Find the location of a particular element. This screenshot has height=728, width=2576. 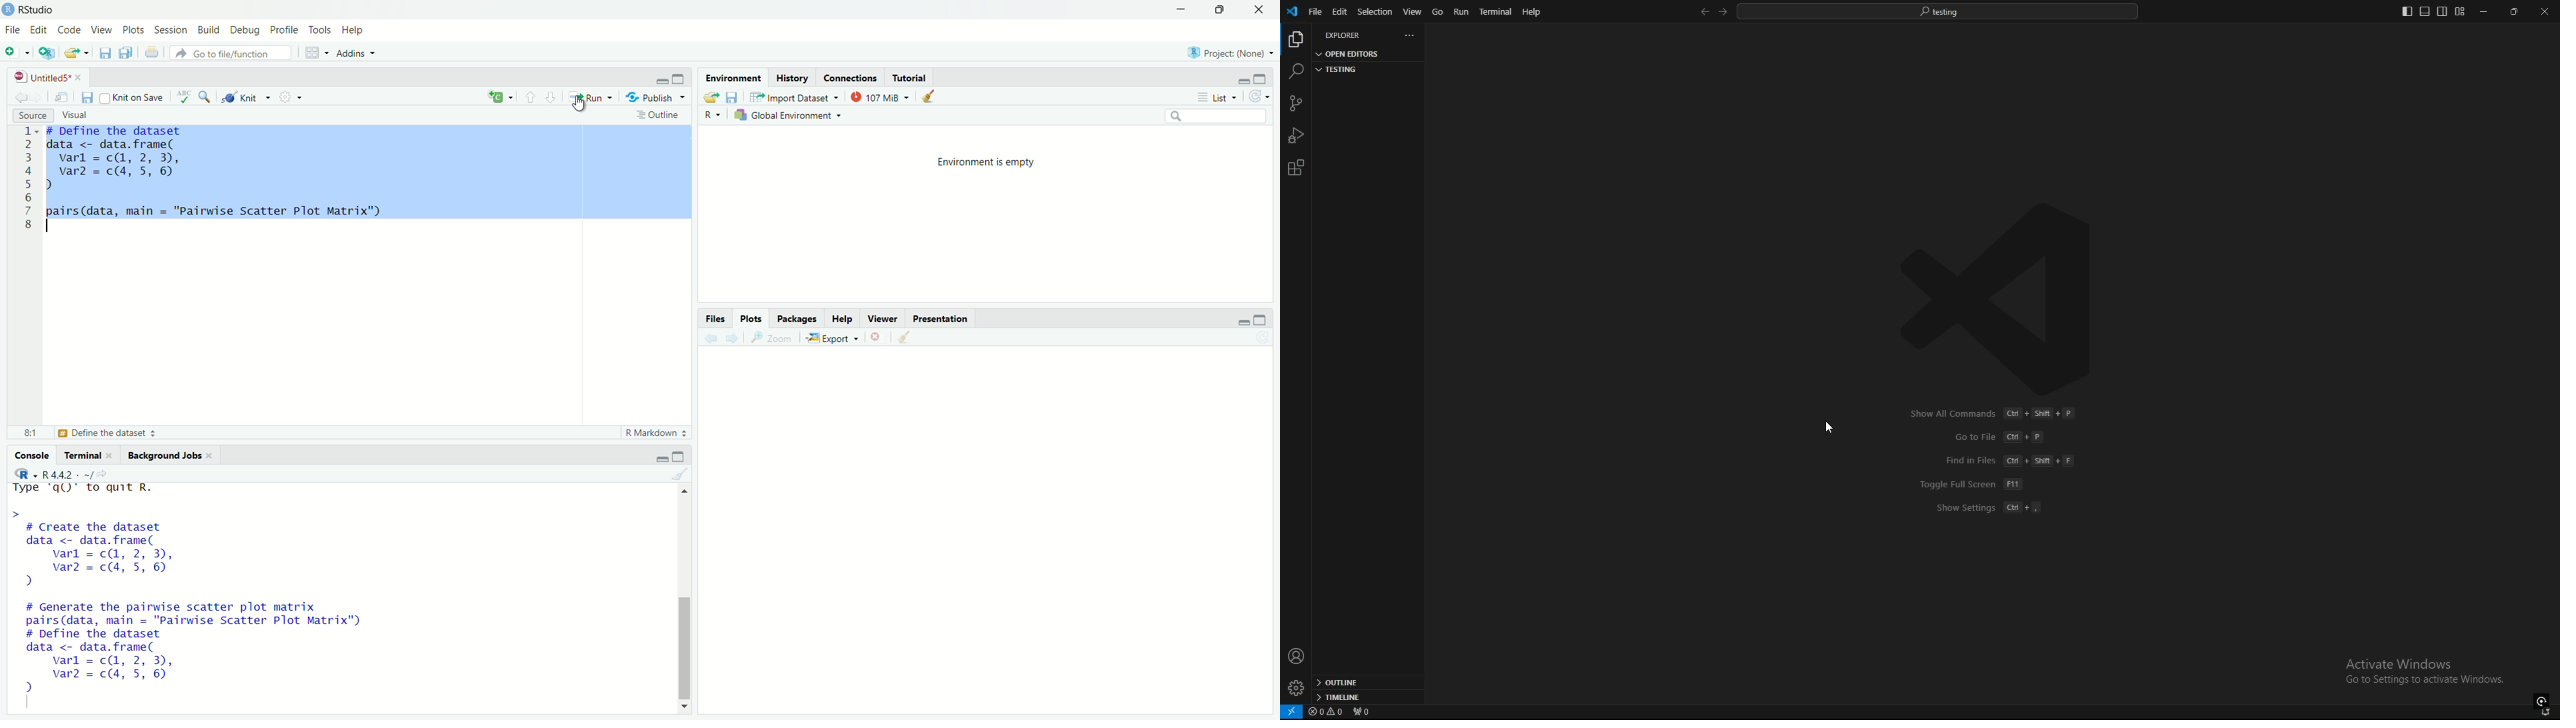

Load workspace is located at coordinates (709, 95).